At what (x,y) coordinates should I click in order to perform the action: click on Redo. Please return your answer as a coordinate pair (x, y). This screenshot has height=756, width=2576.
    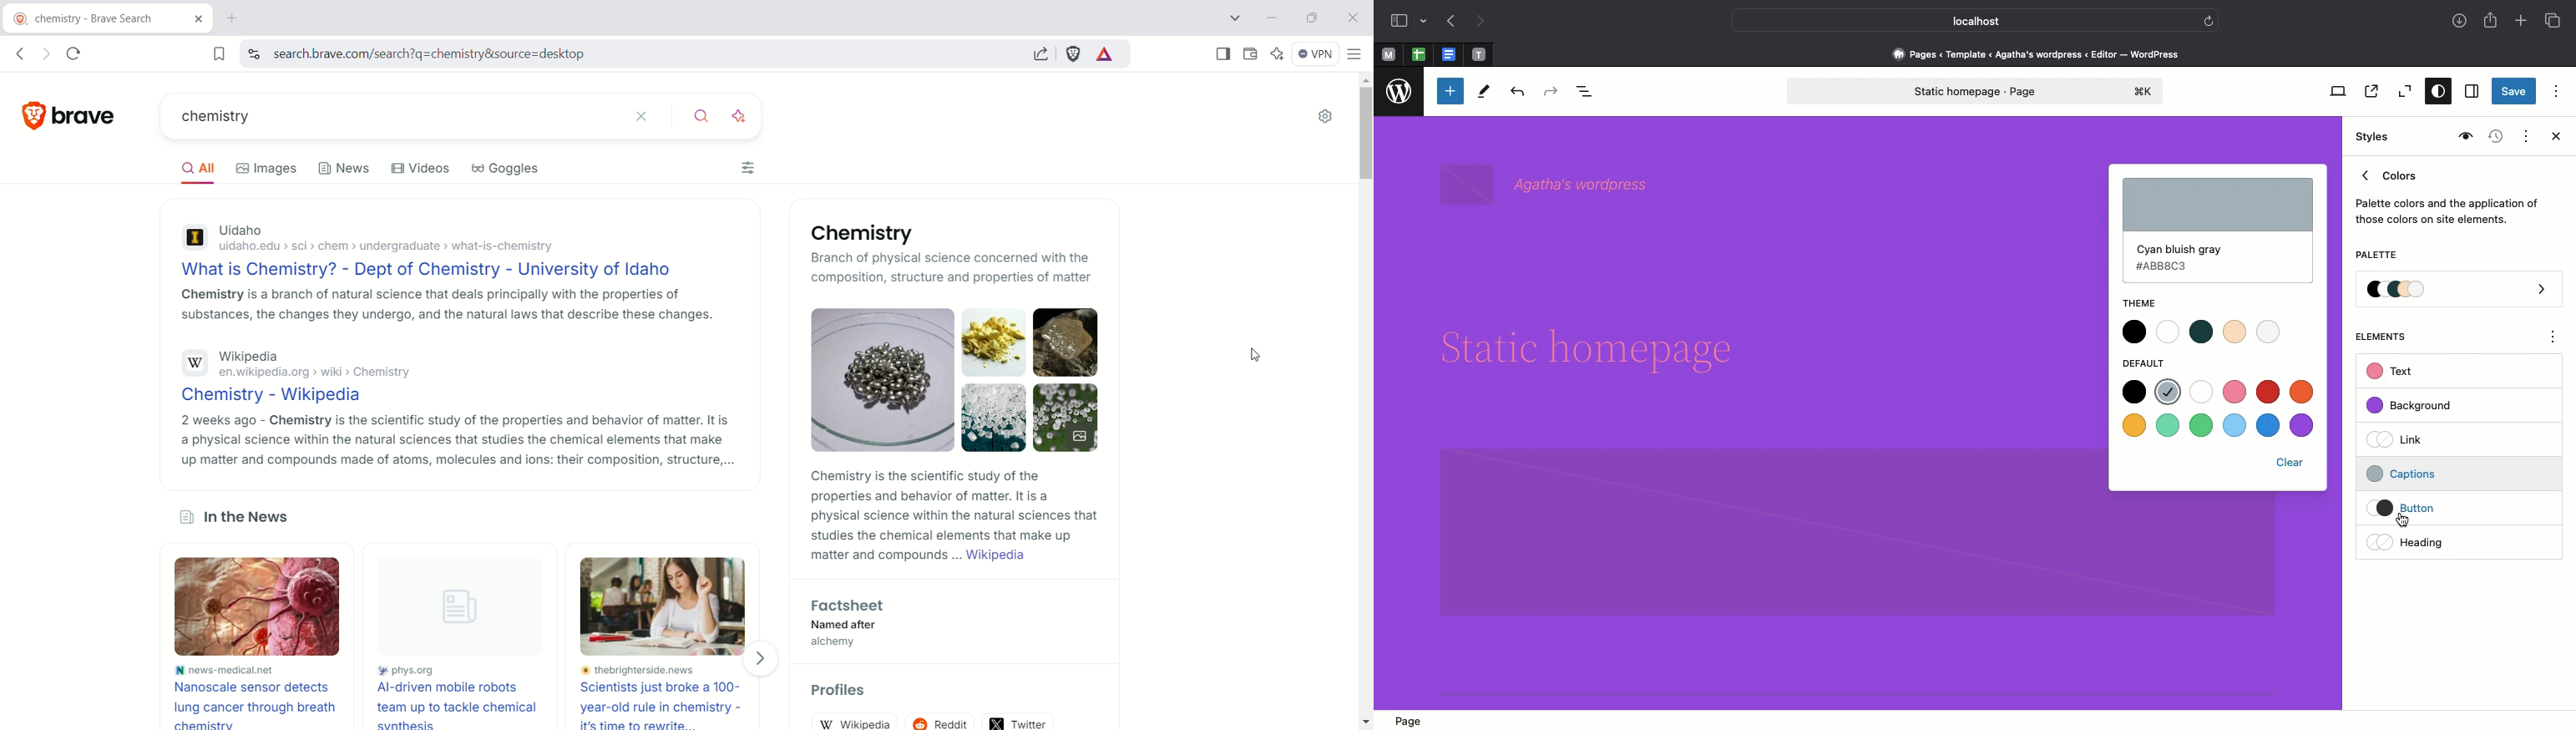
    Looking at the image, I should click on (1553, 92).